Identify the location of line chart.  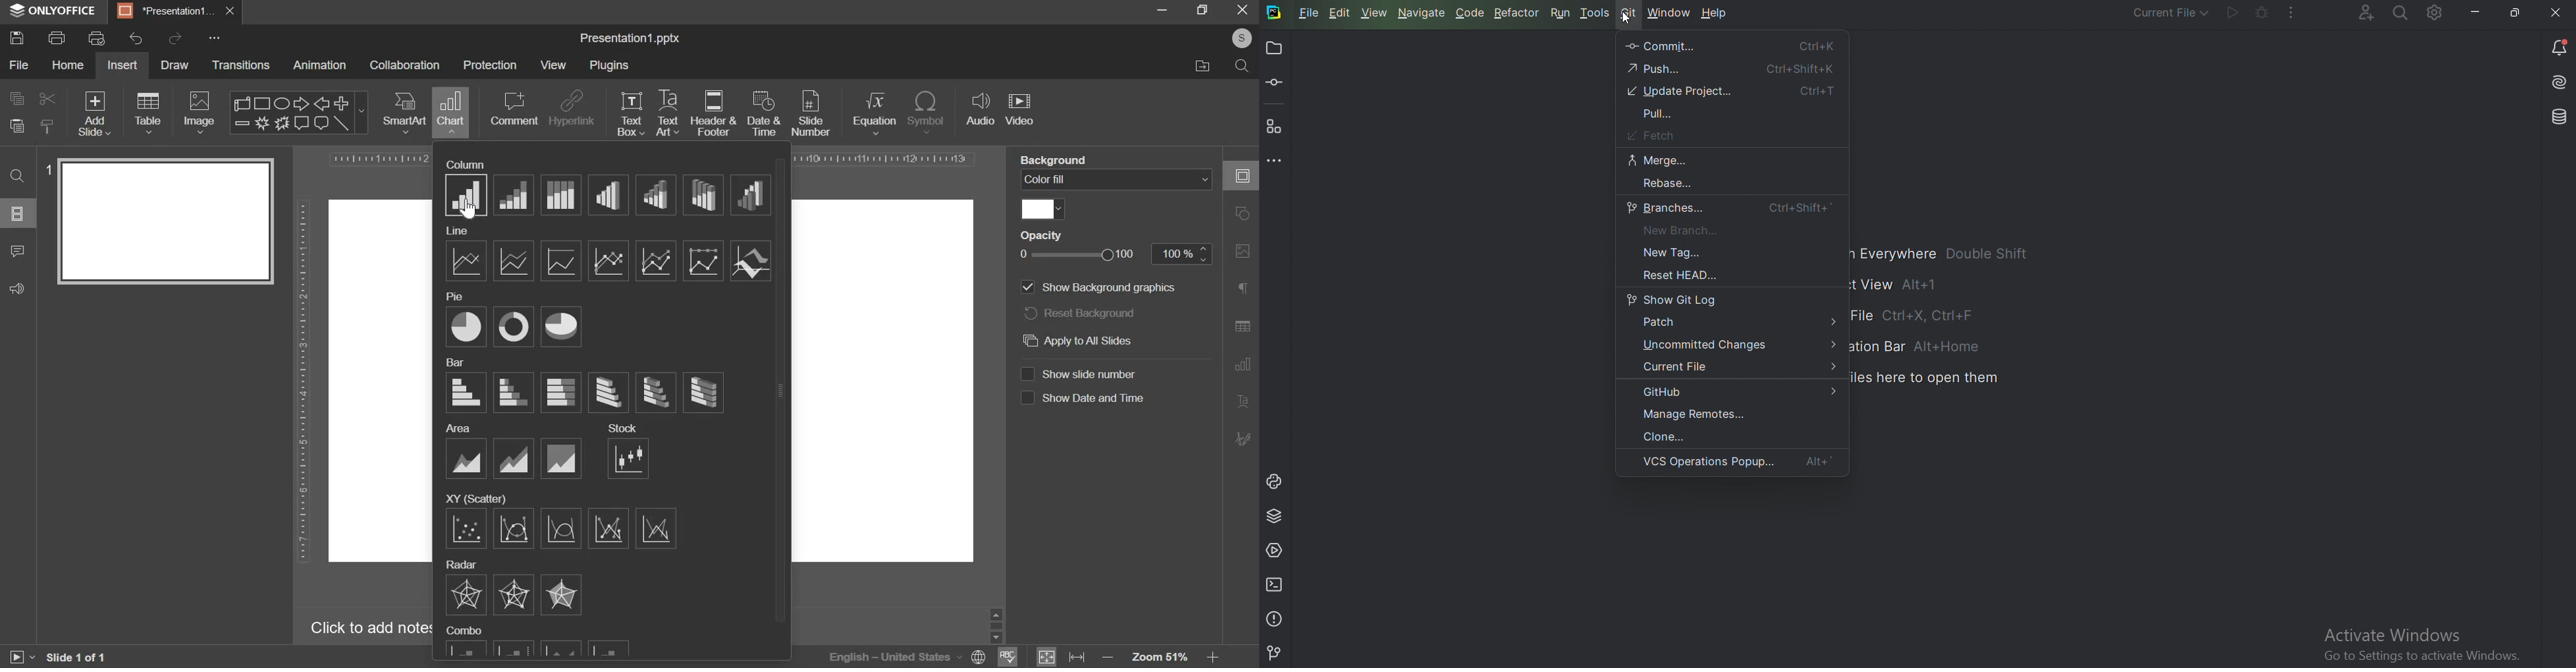
(609, 260).